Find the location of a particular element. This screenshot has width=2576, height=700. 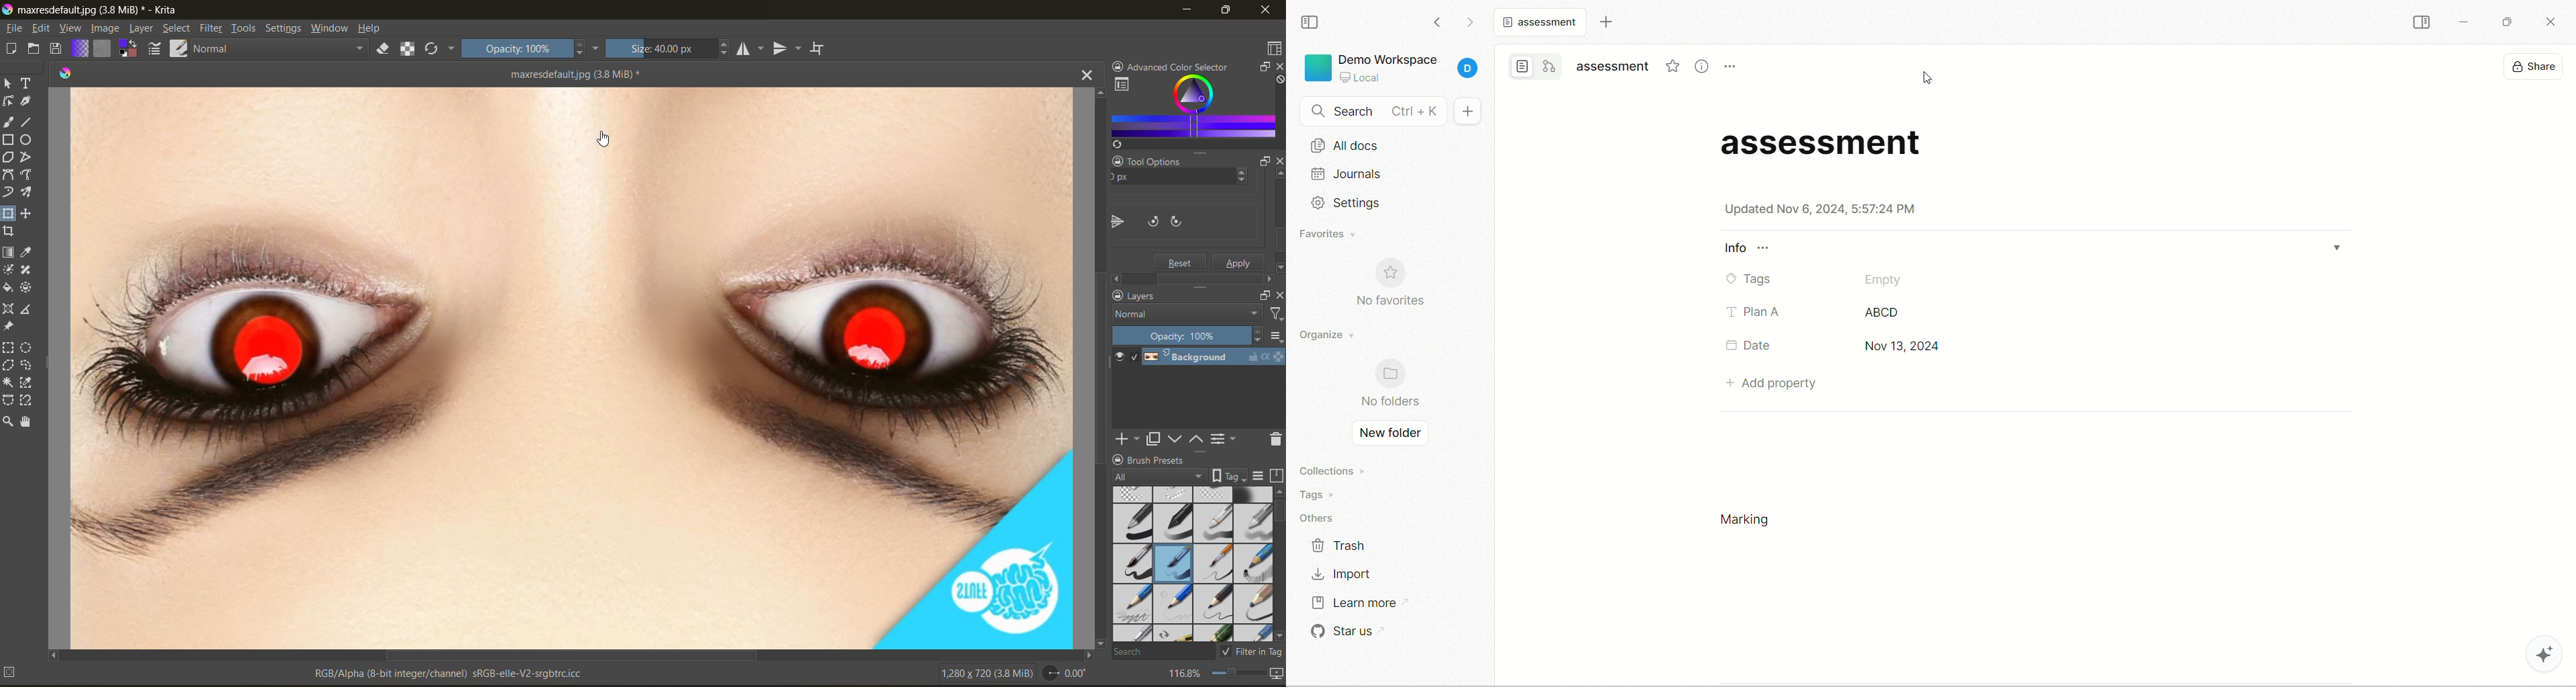

tool is located at coordinates (9, 101).